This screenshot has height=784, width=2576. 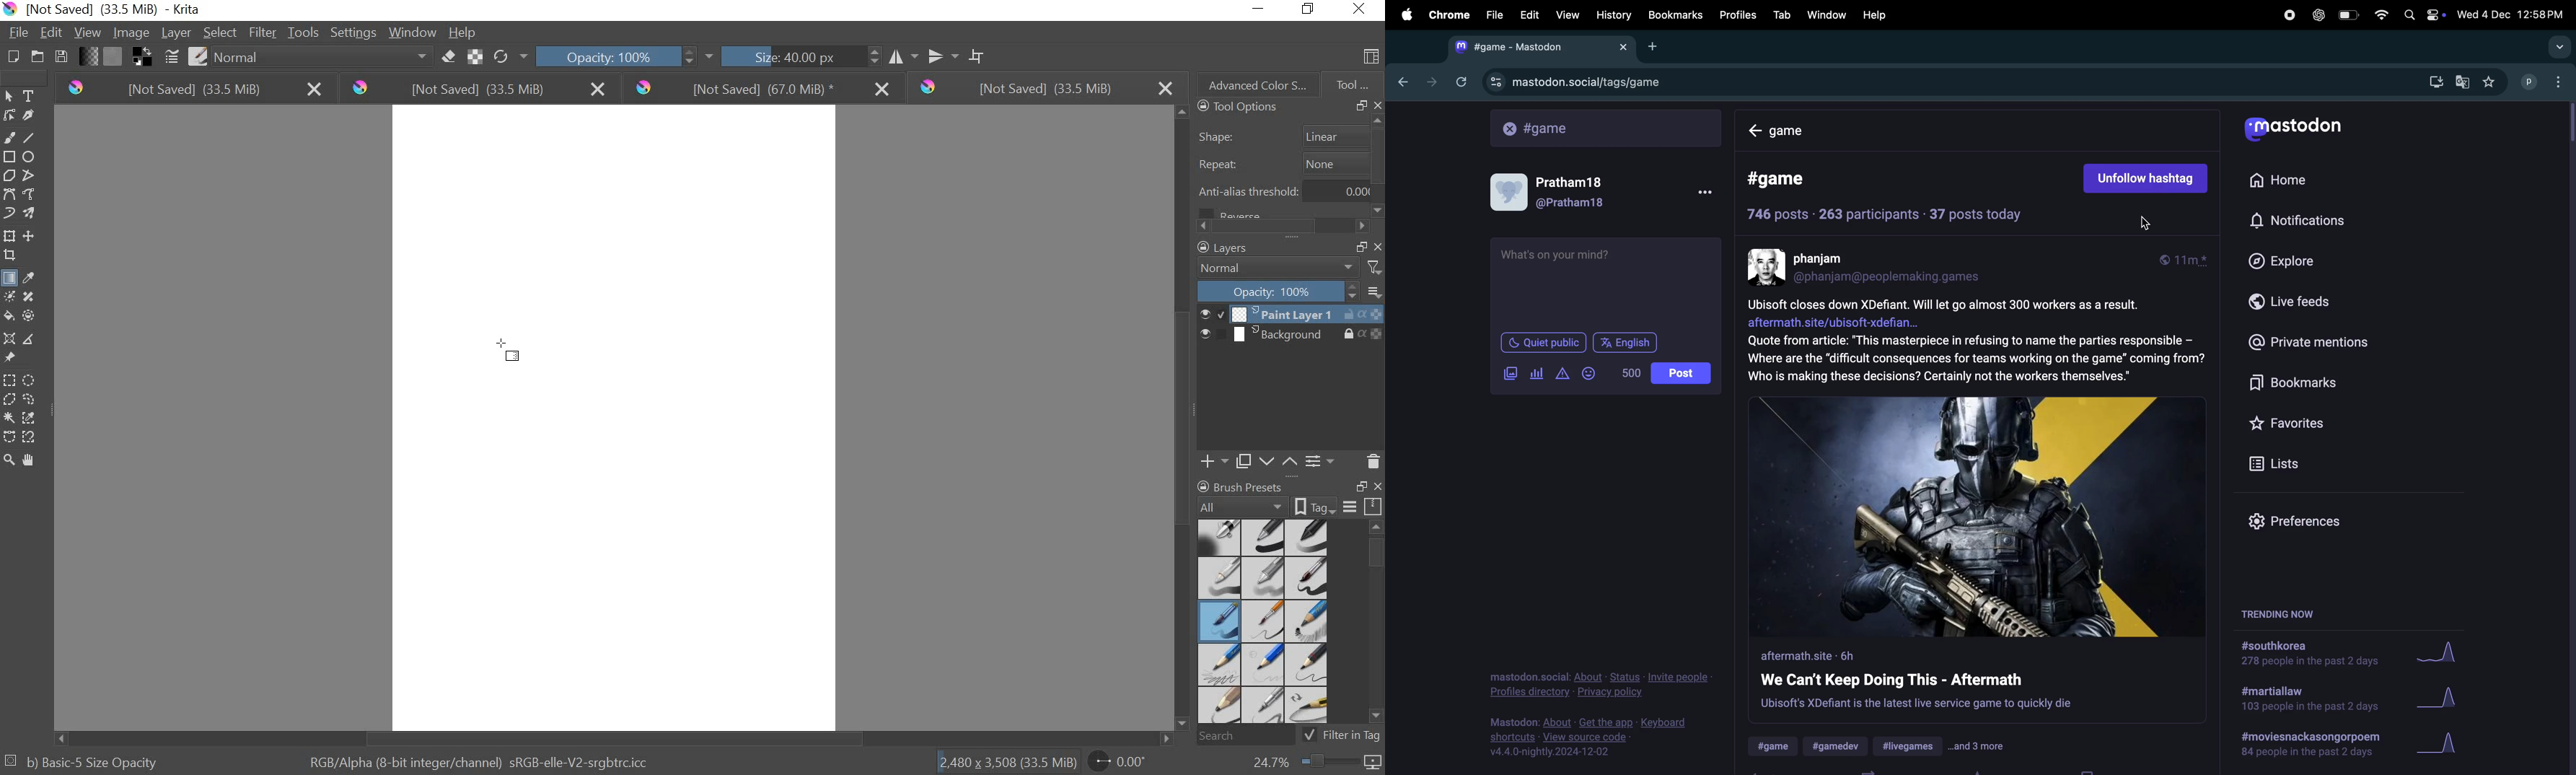 What do you see at coordinates (1979, 515) in the screenshot?
I see `Game image` at bounding box center [1979, 515].